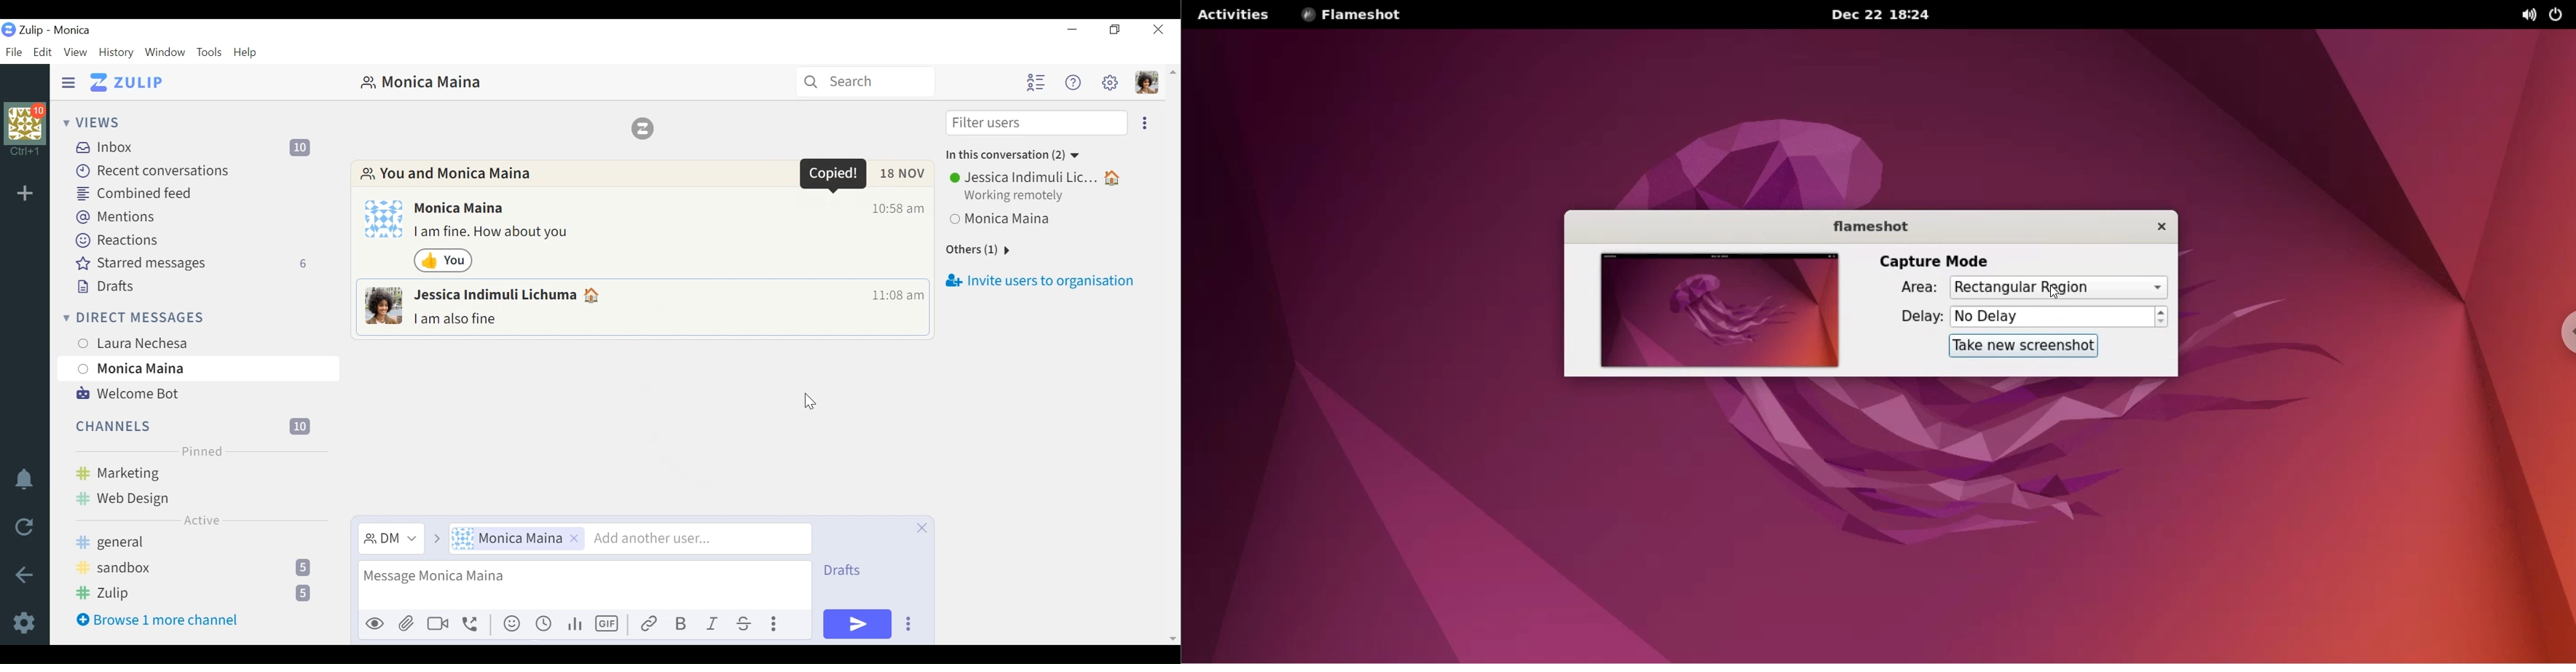 This screenshot has height=672, width=2576. I want to click on Direct messages, so click(164, 317).